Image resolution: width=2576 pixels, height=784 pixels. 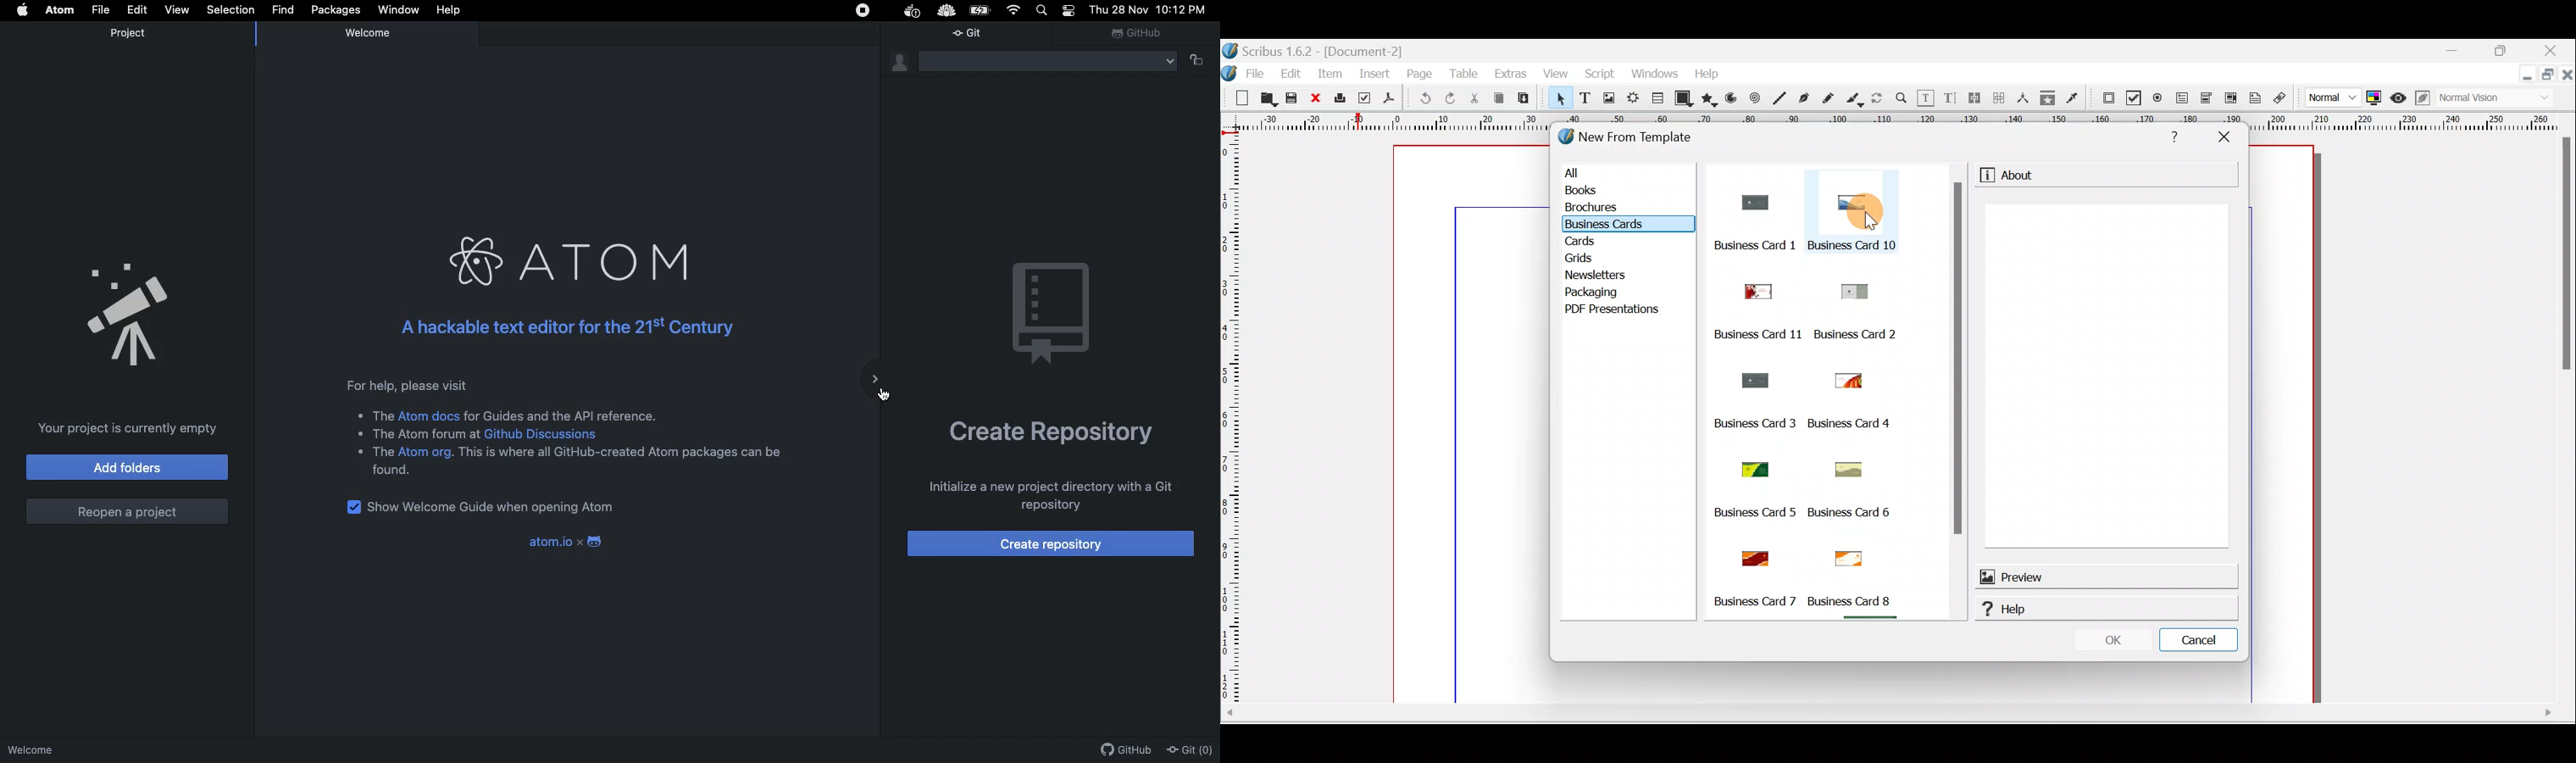 What do you see at coordinates (1320, 48) in the screenshot?
I see `Document name` at bounding box center [1320, 48].